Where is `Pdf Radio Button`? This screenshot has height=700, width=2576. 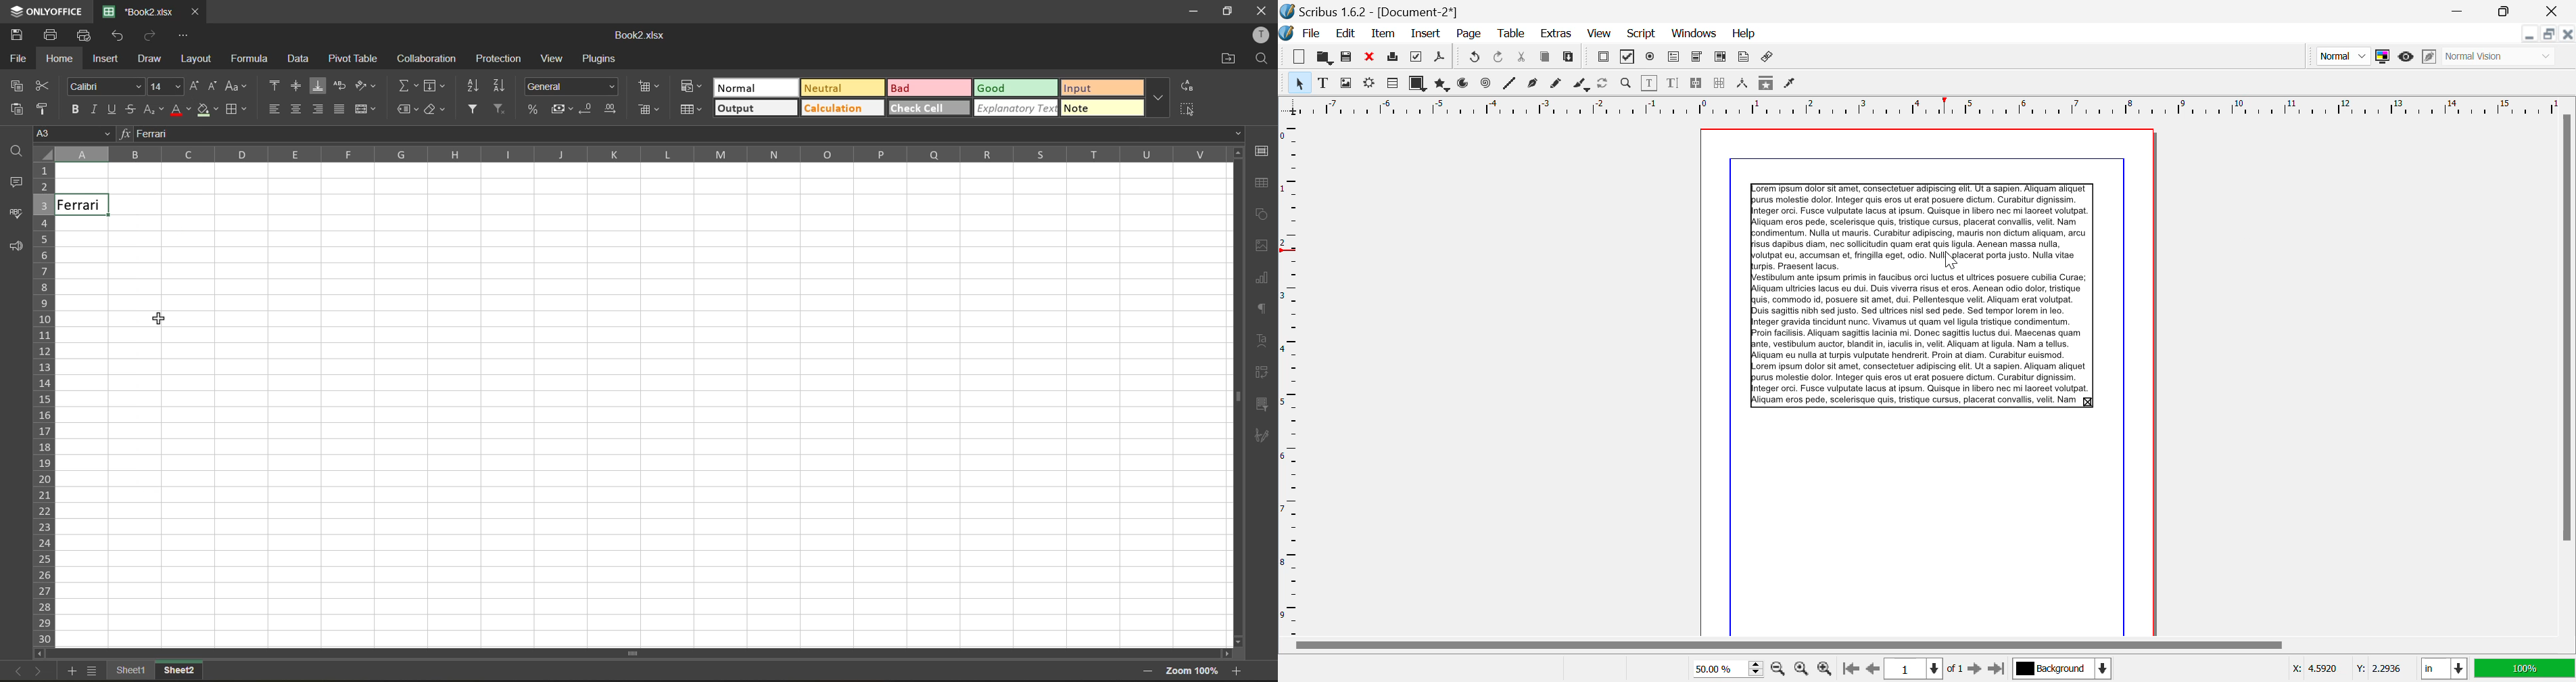 Pdf Radio Button is located at coordinates (1650, 58).